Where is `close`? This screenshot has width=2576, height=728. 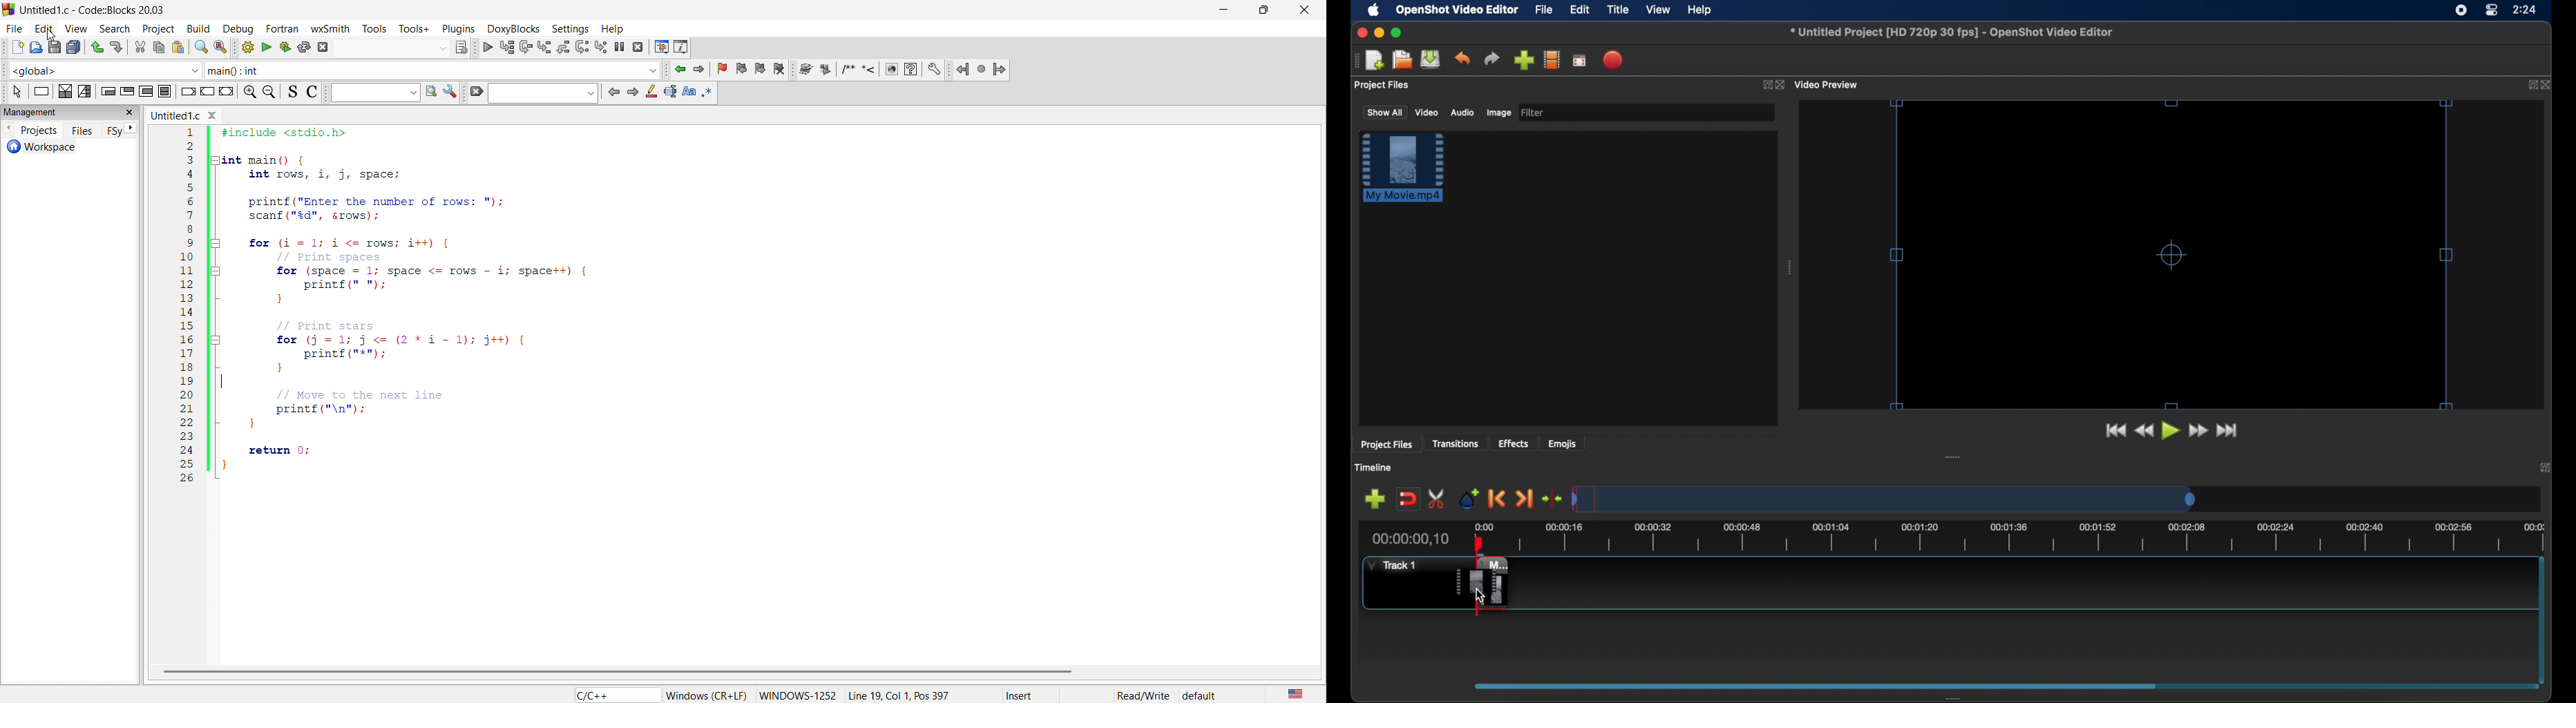 close is located at coordinates (2545, 466).